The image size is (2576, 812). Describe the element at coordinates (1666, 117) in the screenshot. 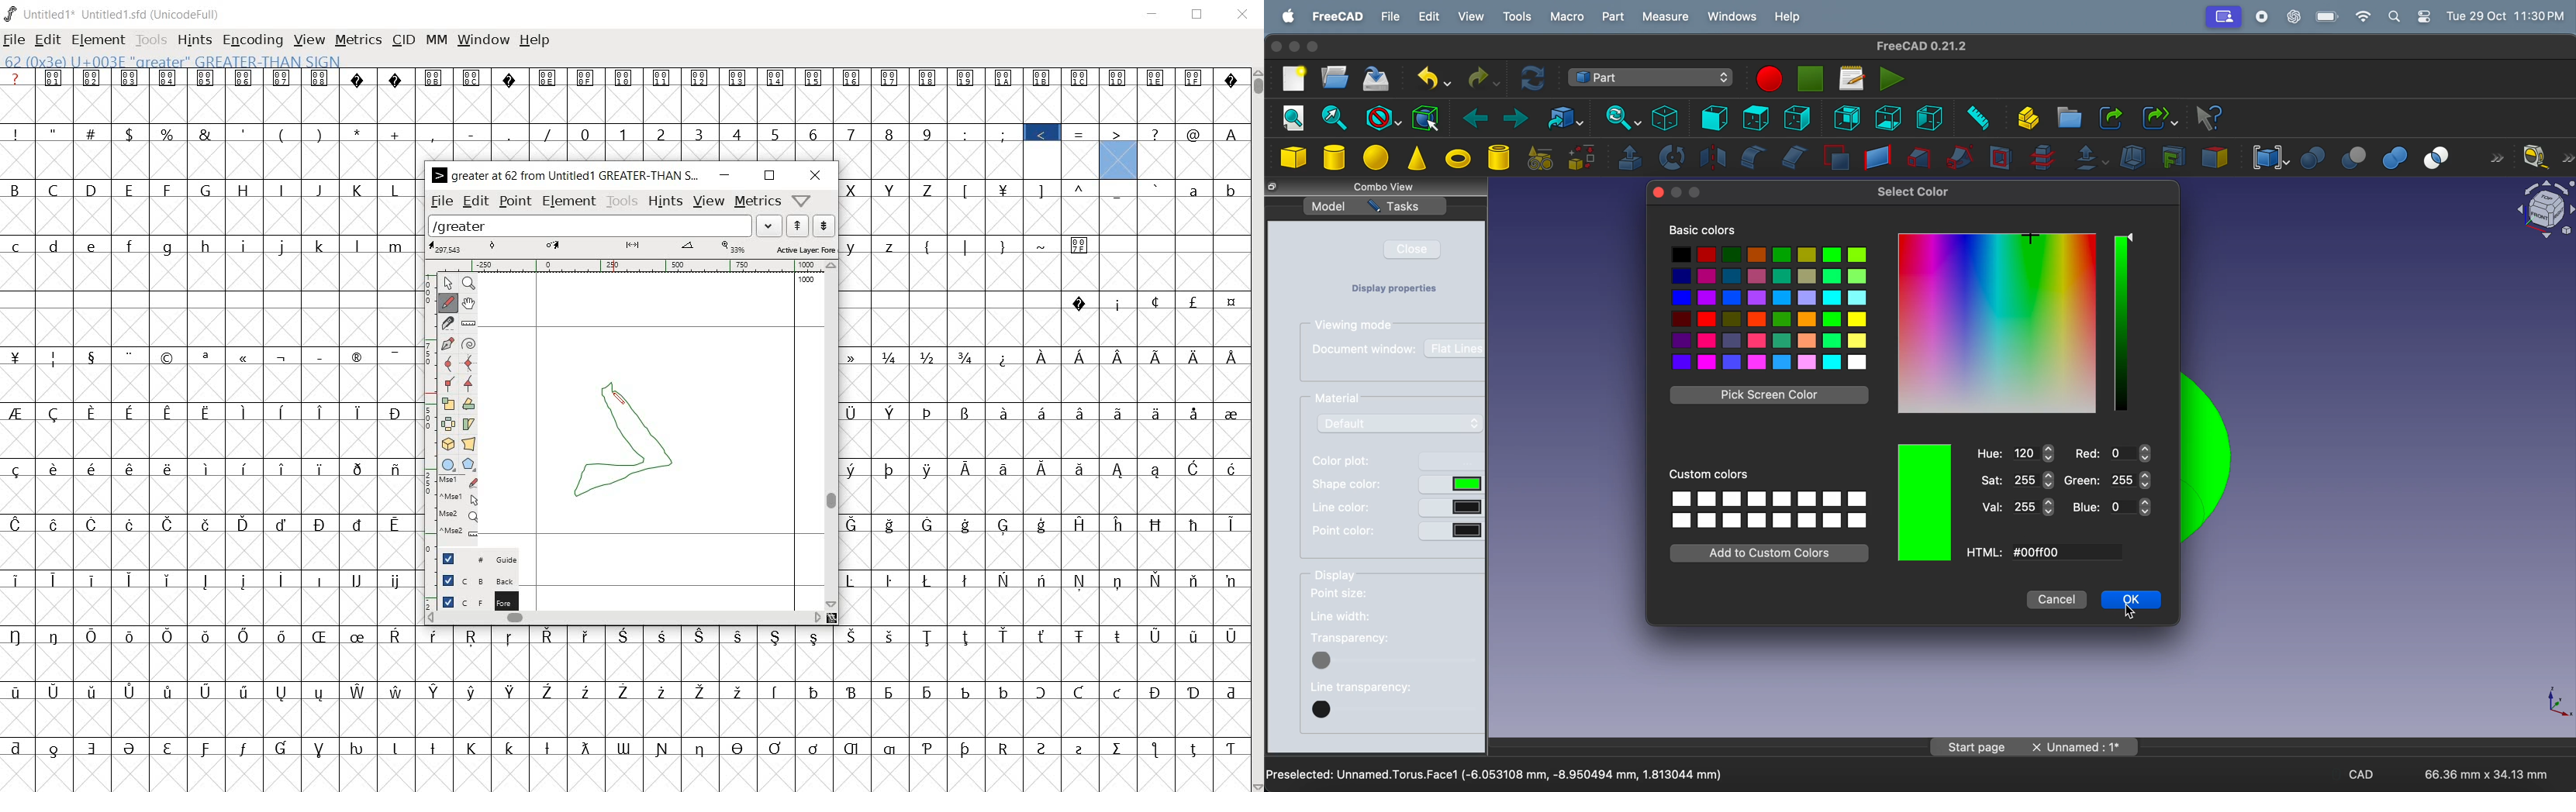

I see `isometric view` at that location.